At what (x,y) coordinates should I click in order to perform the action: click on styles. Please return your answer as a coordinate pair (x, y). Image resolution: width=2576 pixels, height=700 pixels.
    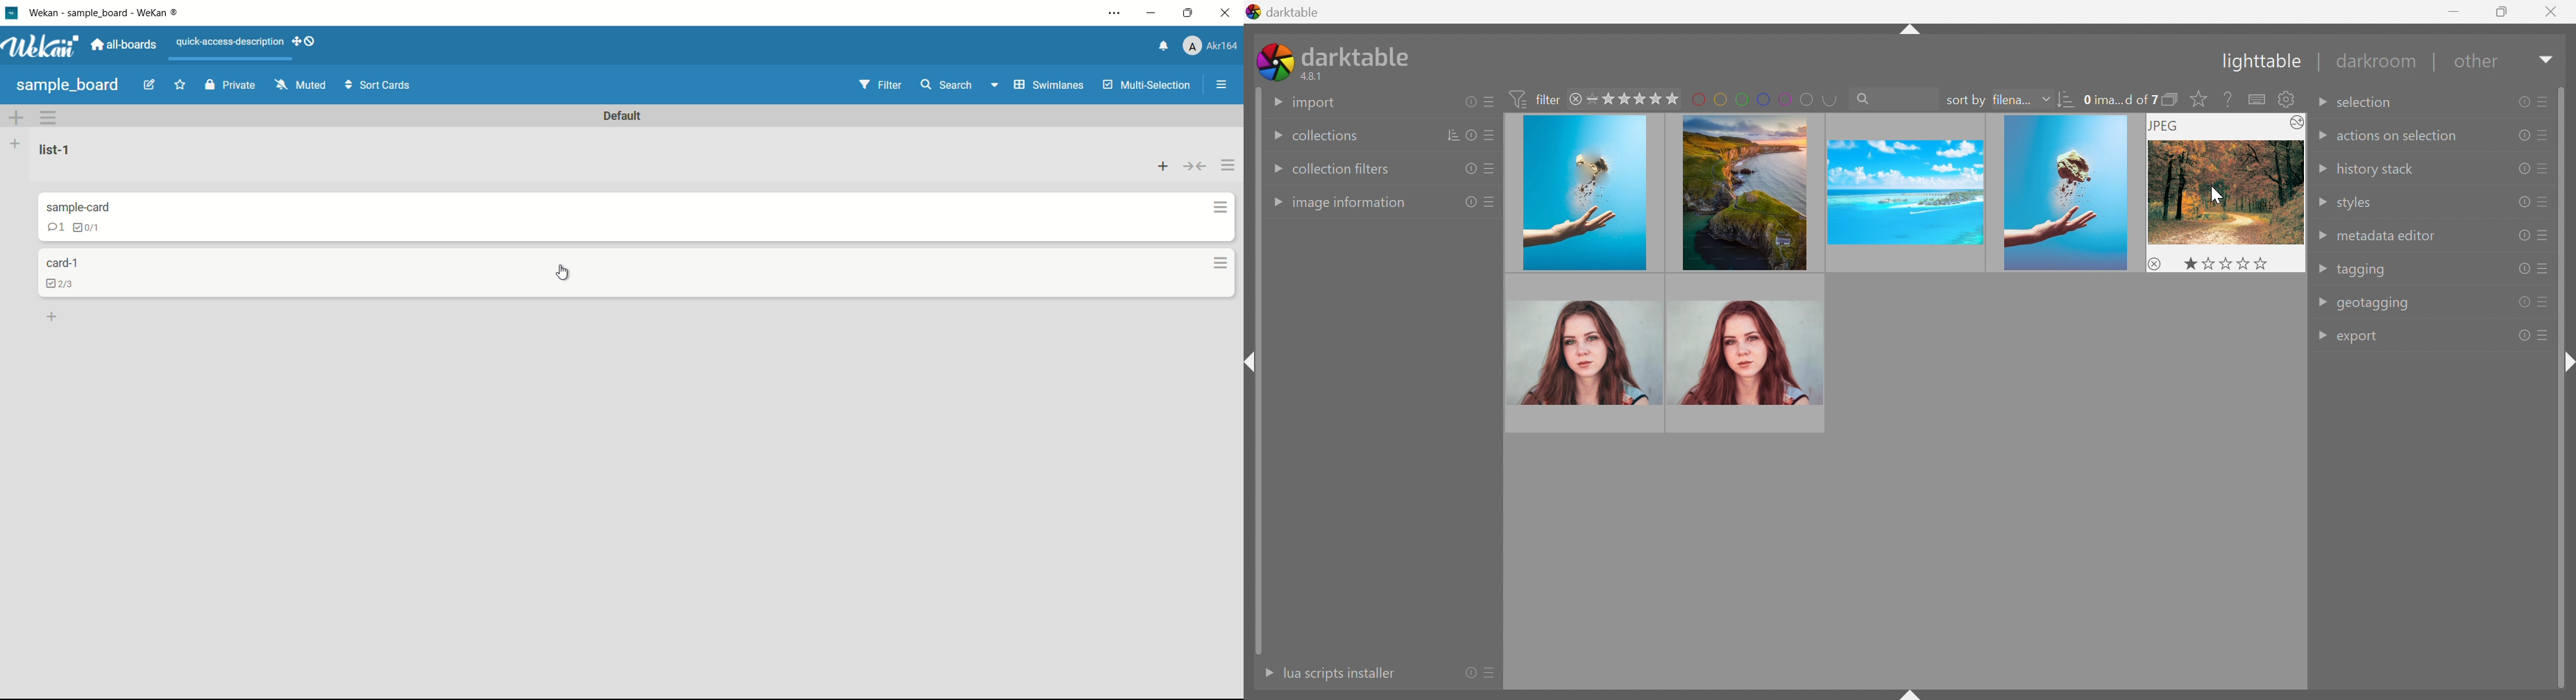
    Looking at the image, I should click on (2357, 204).